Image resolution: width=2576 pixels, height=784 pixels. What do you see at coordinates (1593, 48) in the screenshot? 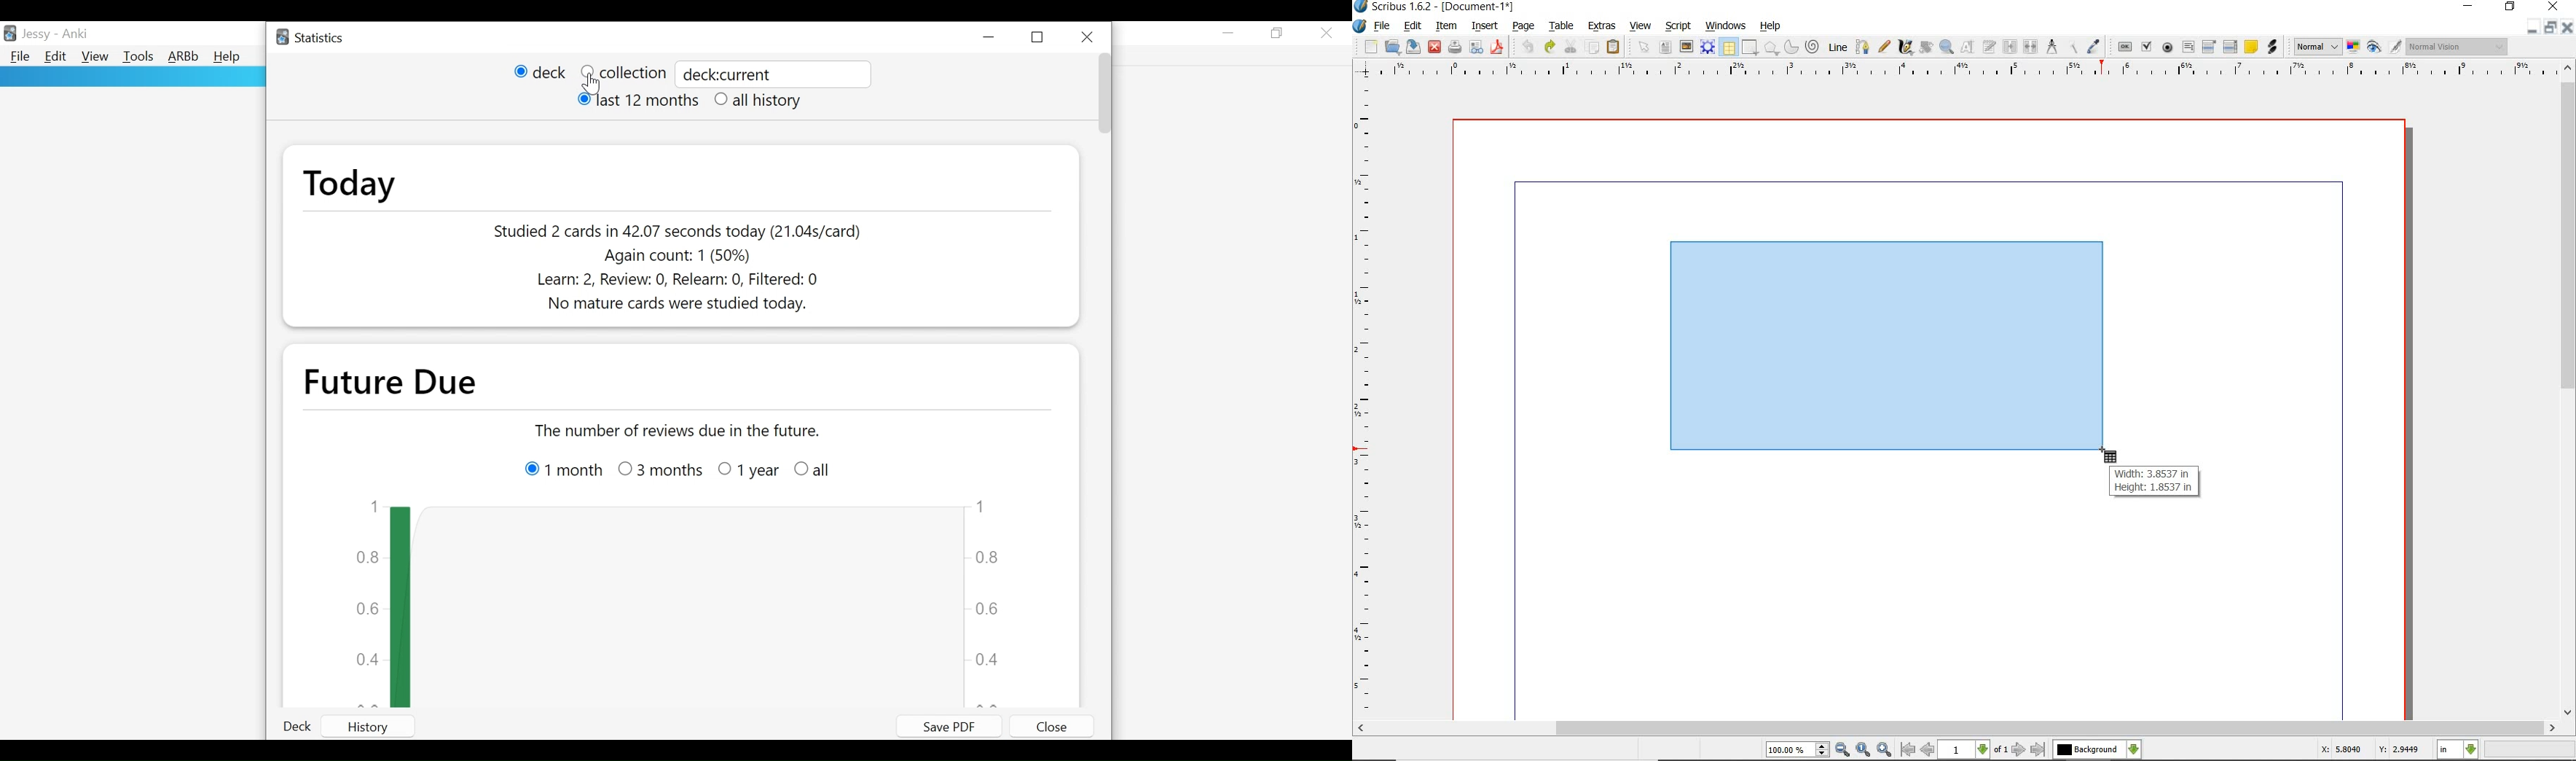
I see `copy` at bounding box center [1593, 48].